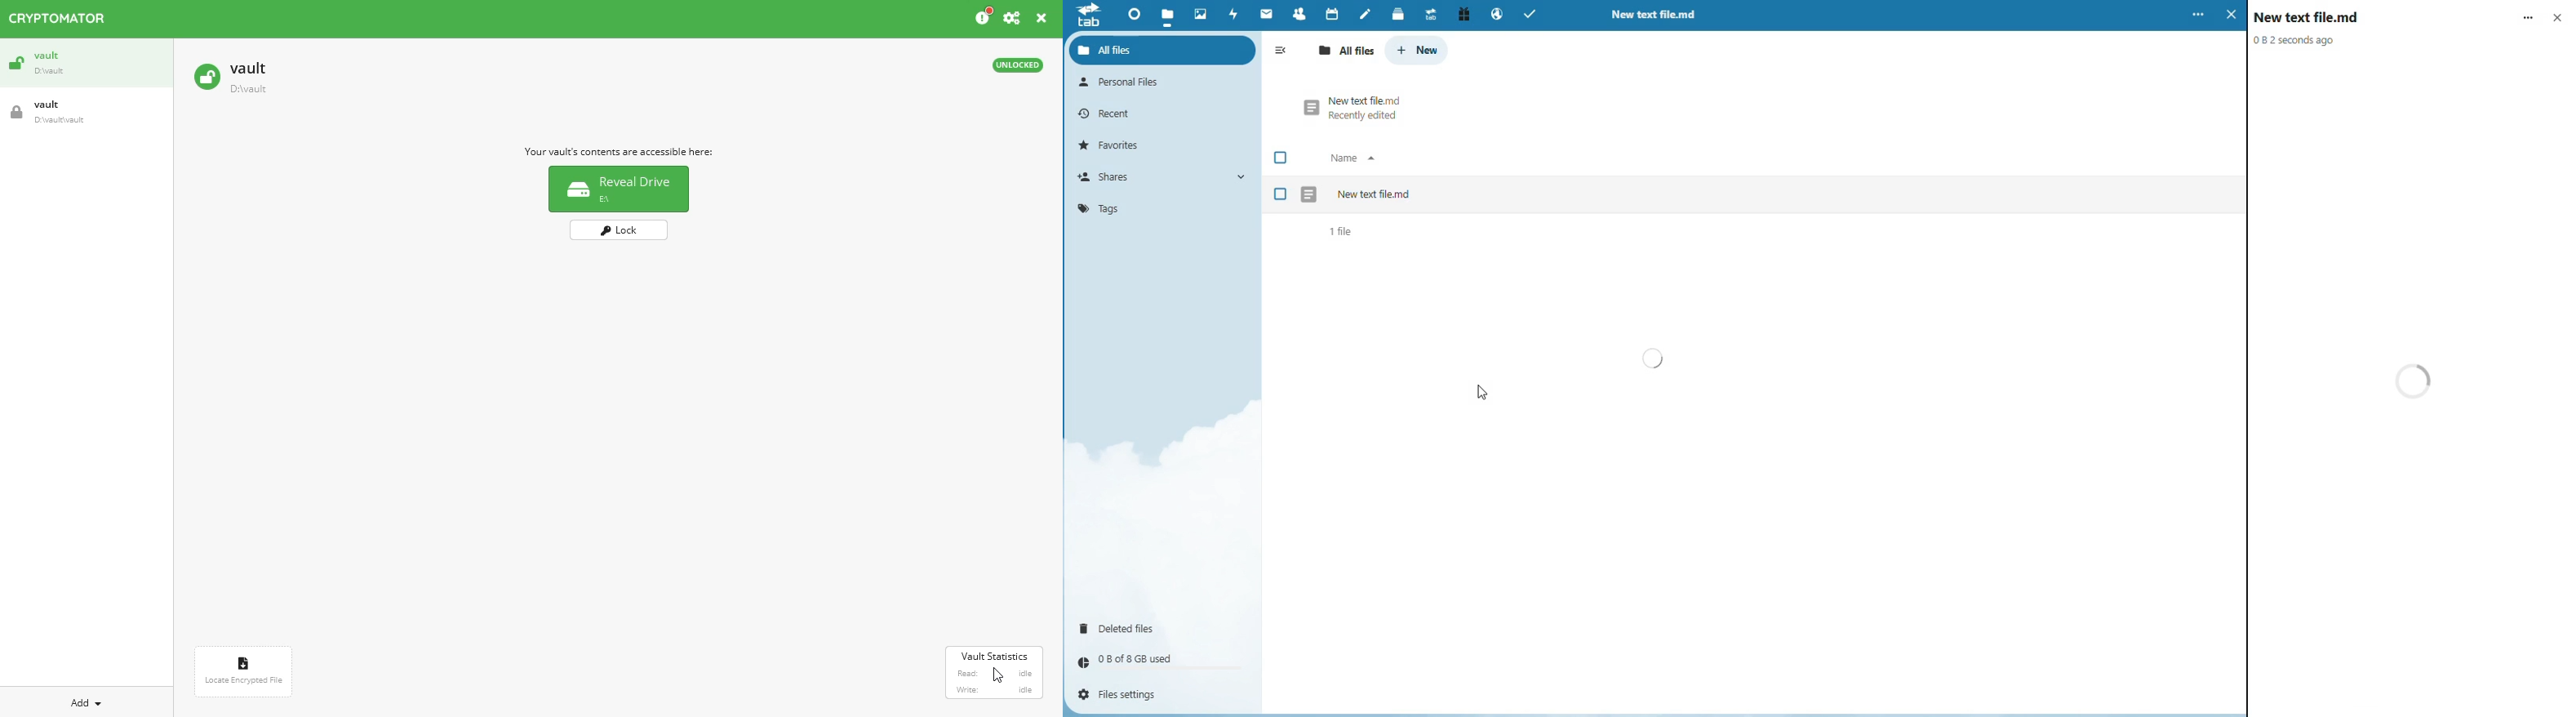 This screenshot has height=728, width=2576. Describe the element at coordinates (1125, 627) in the screenshot. I see `Deleted Files` at that location.